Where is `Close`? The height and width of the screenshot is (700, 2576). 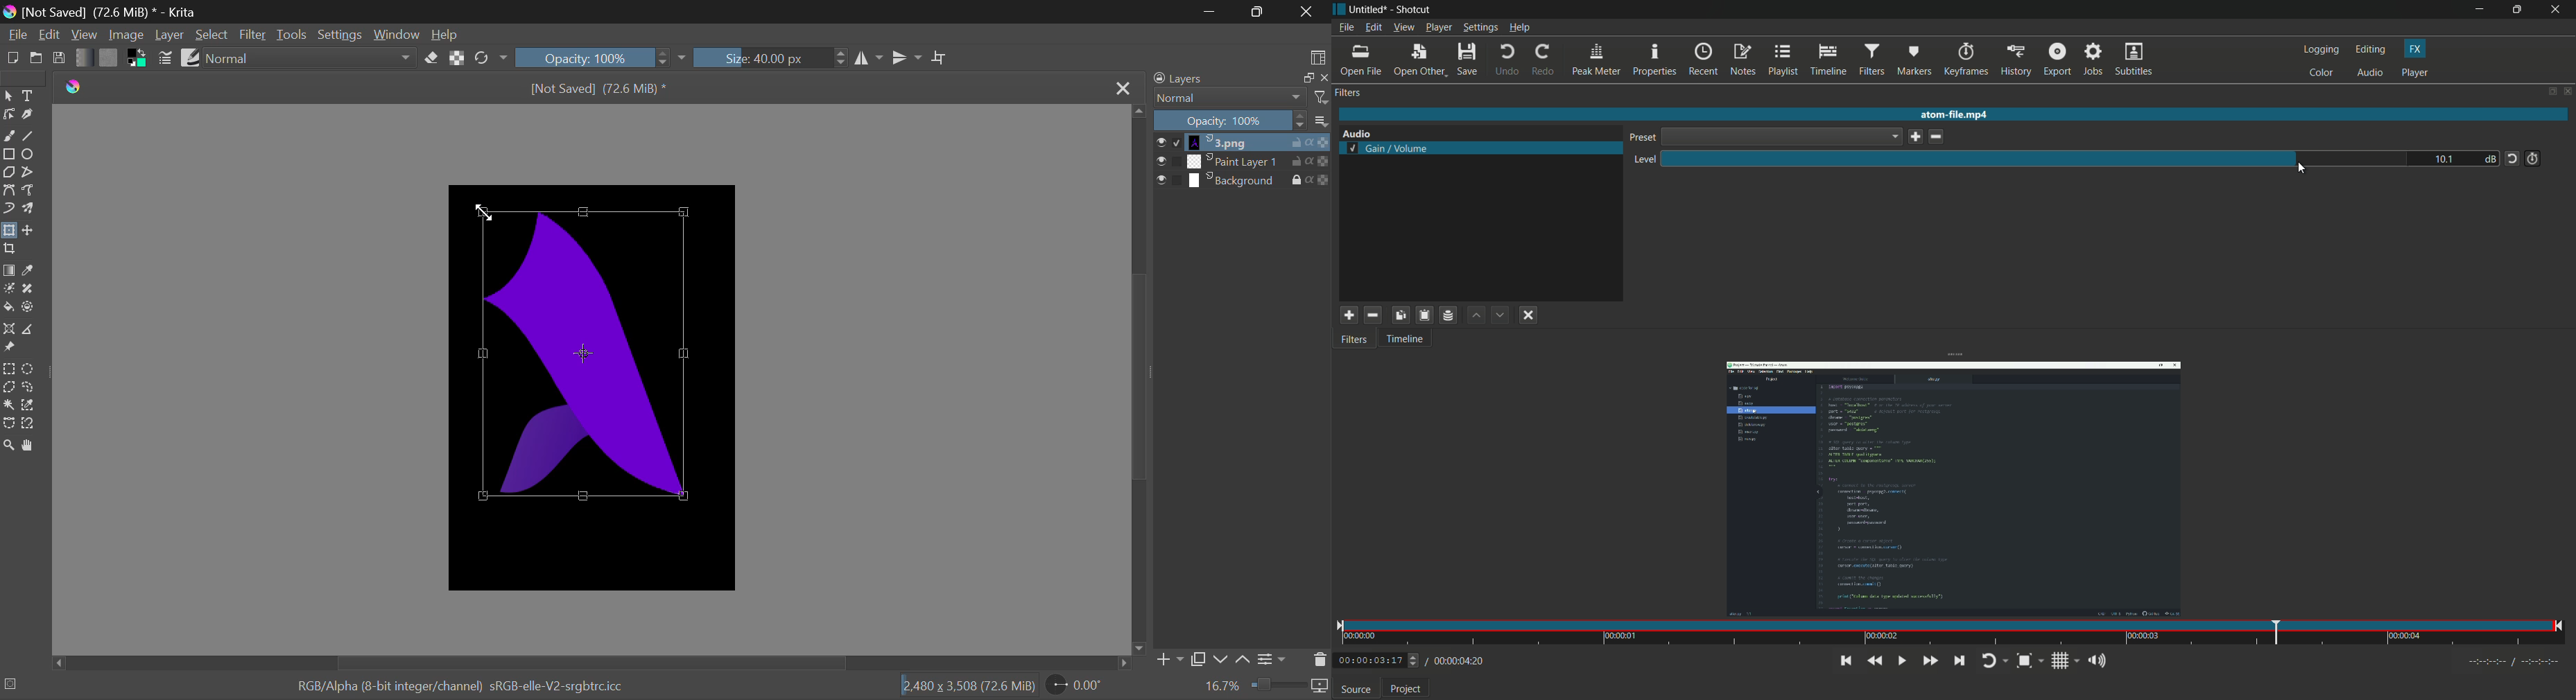 Close is located at coordinates (1307, 12).